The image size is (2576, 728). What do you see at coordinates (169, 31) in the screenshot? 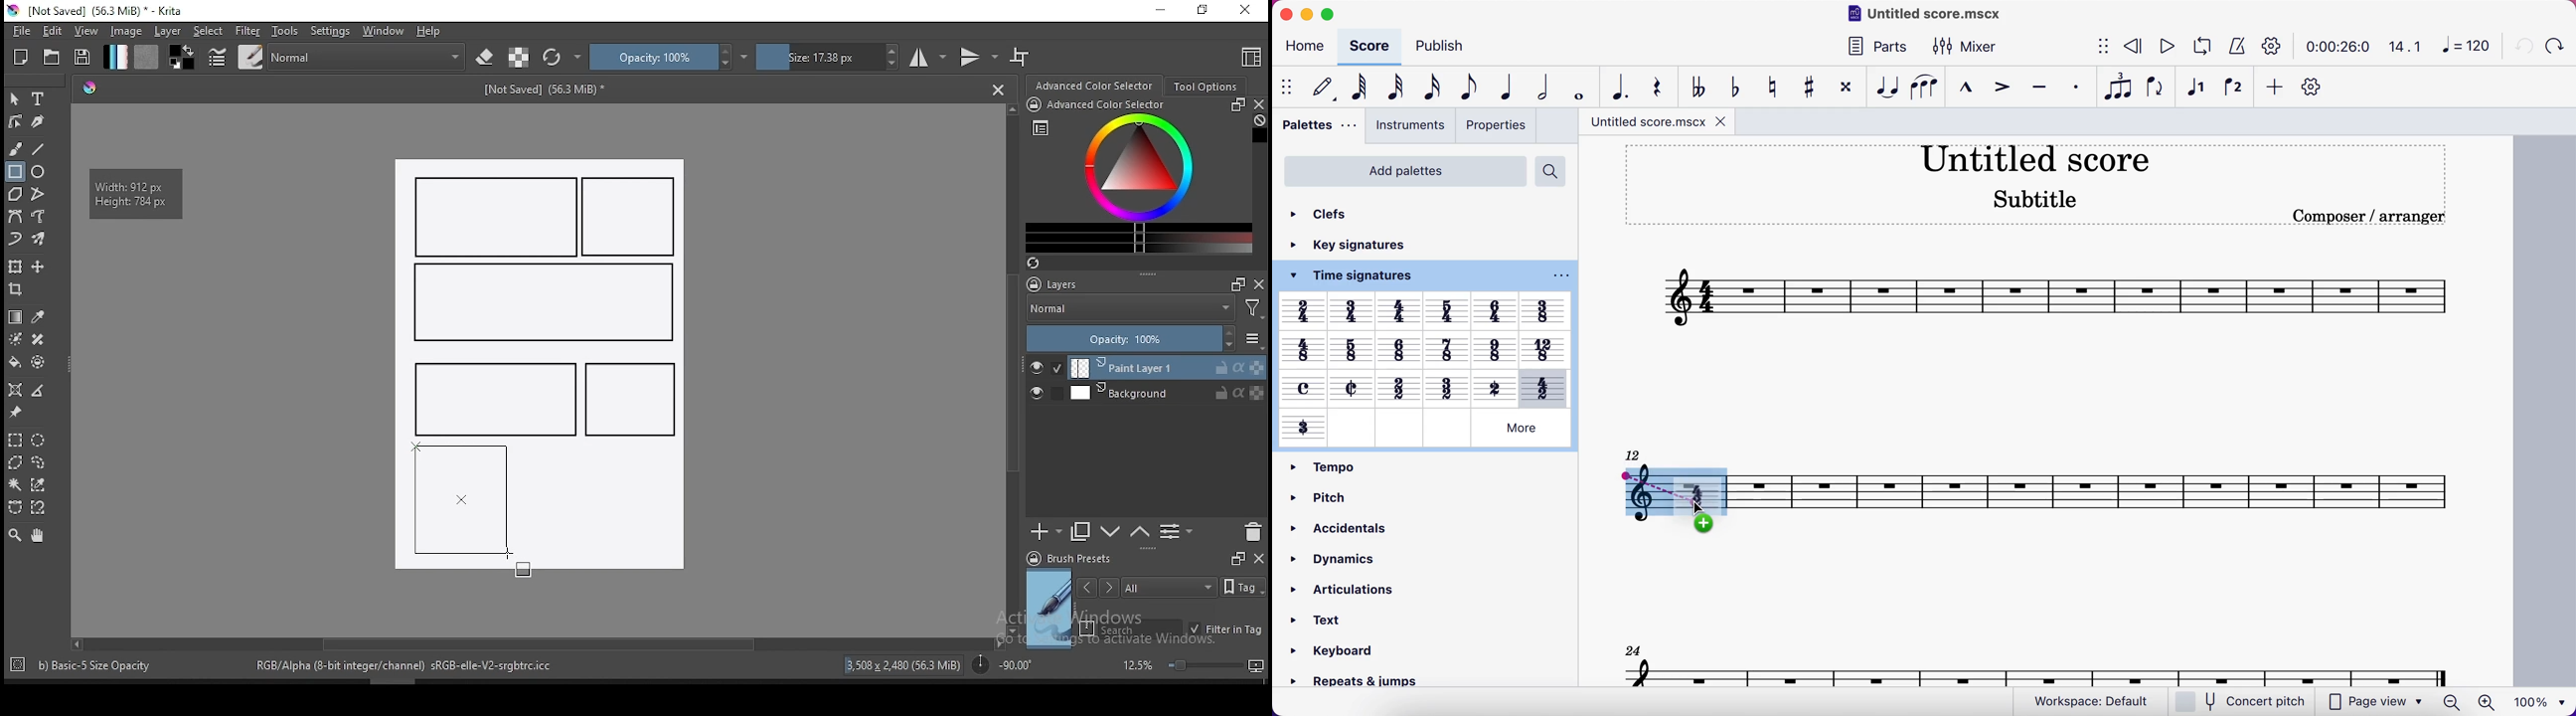
I see `layer` at bounding box center [169, 31].